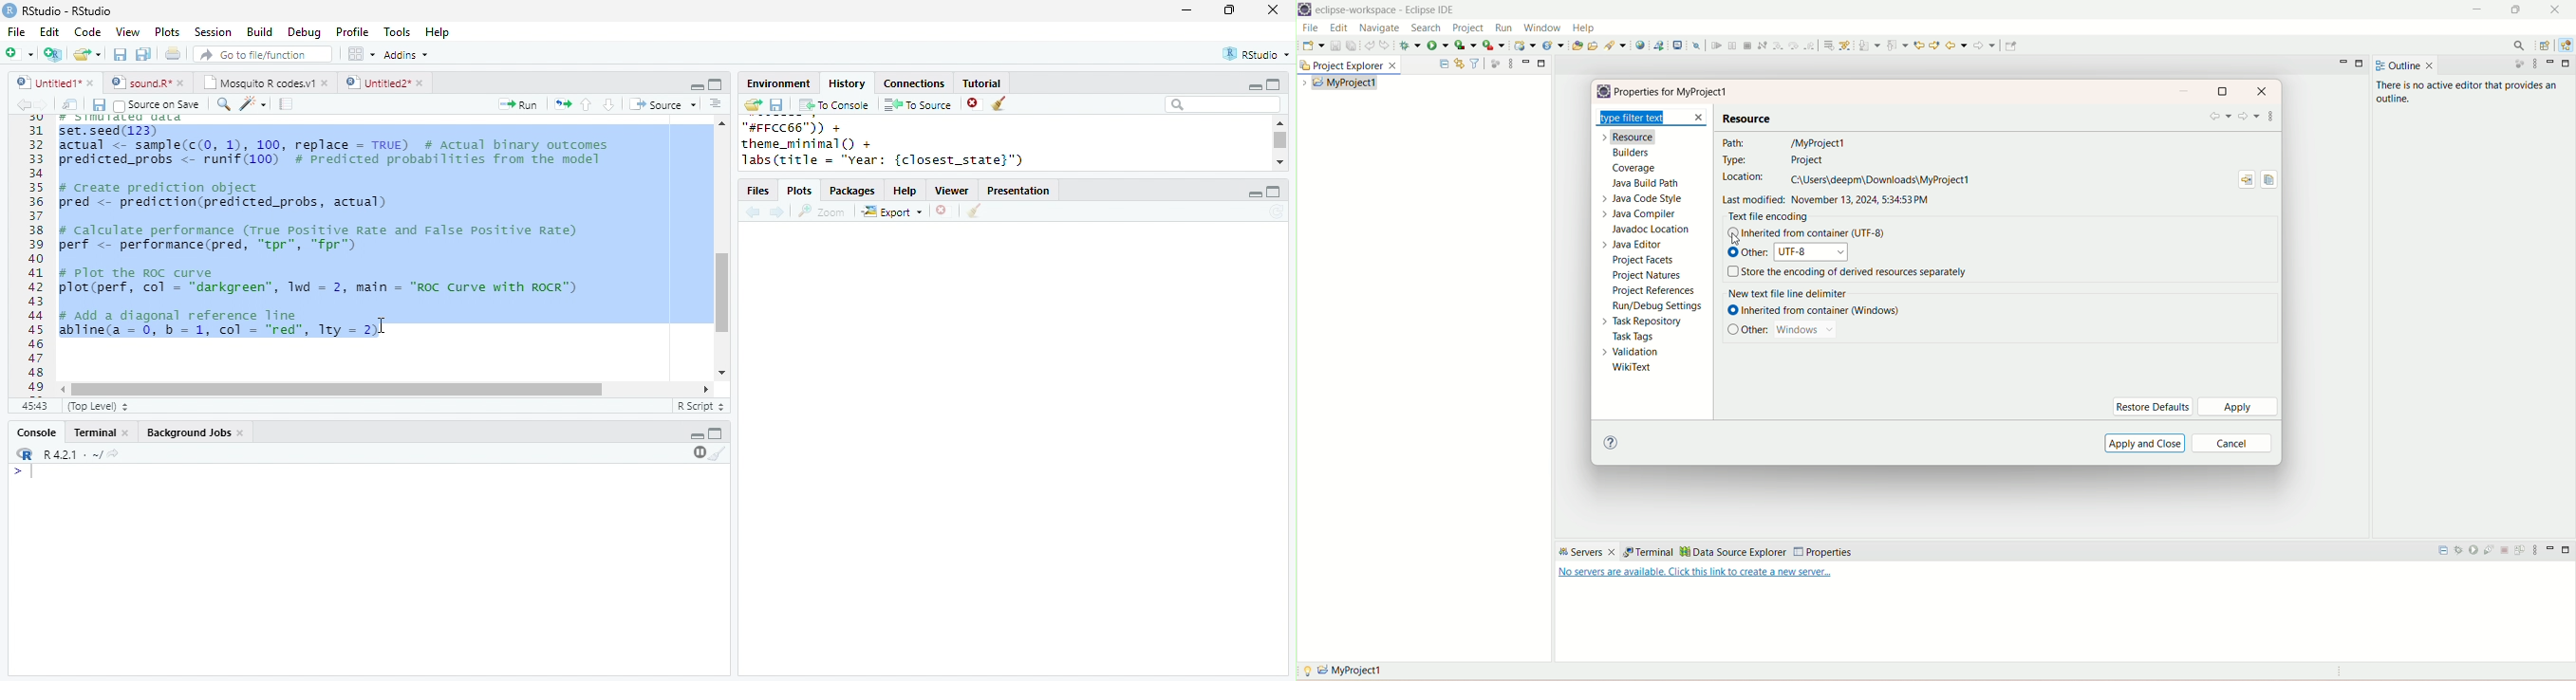  Describe the element at coordinates (87, 31) in the screenshot. I see `Code` at that location.